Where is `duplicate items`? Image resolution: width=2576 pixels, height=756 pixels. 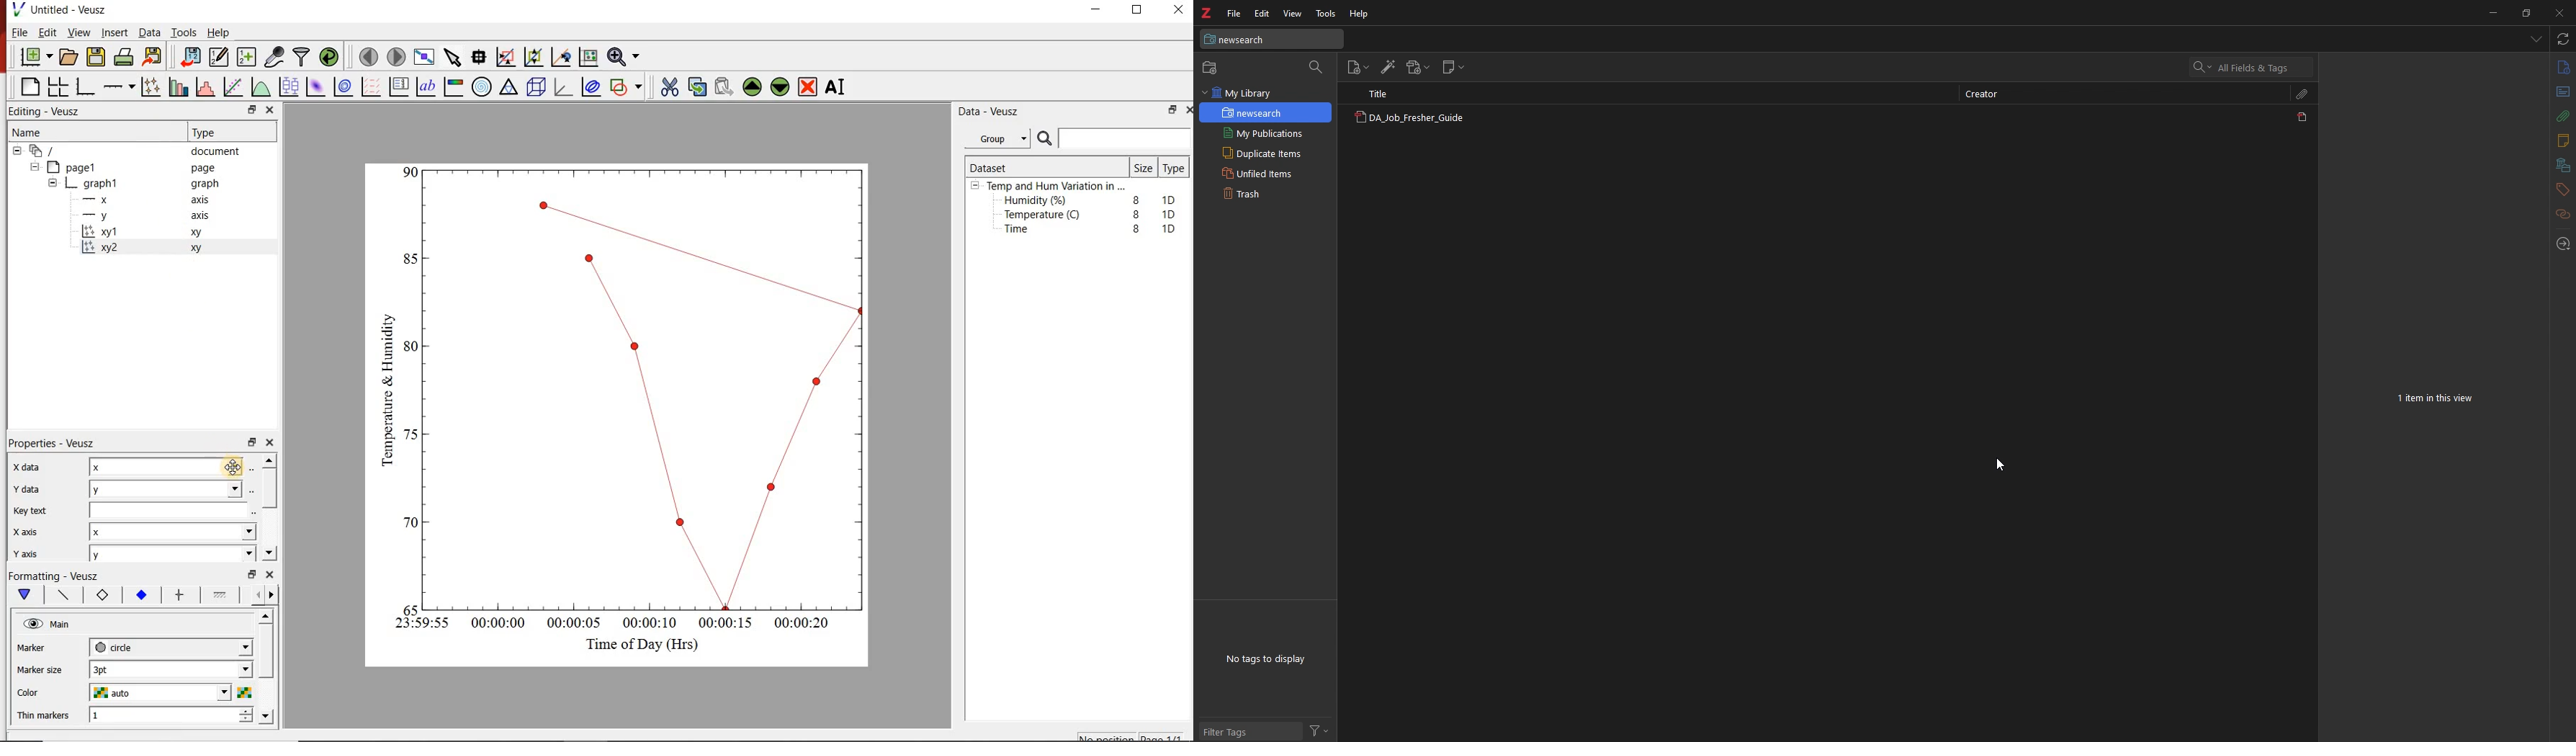 duplicate items is located at coordinates (1265, 153).